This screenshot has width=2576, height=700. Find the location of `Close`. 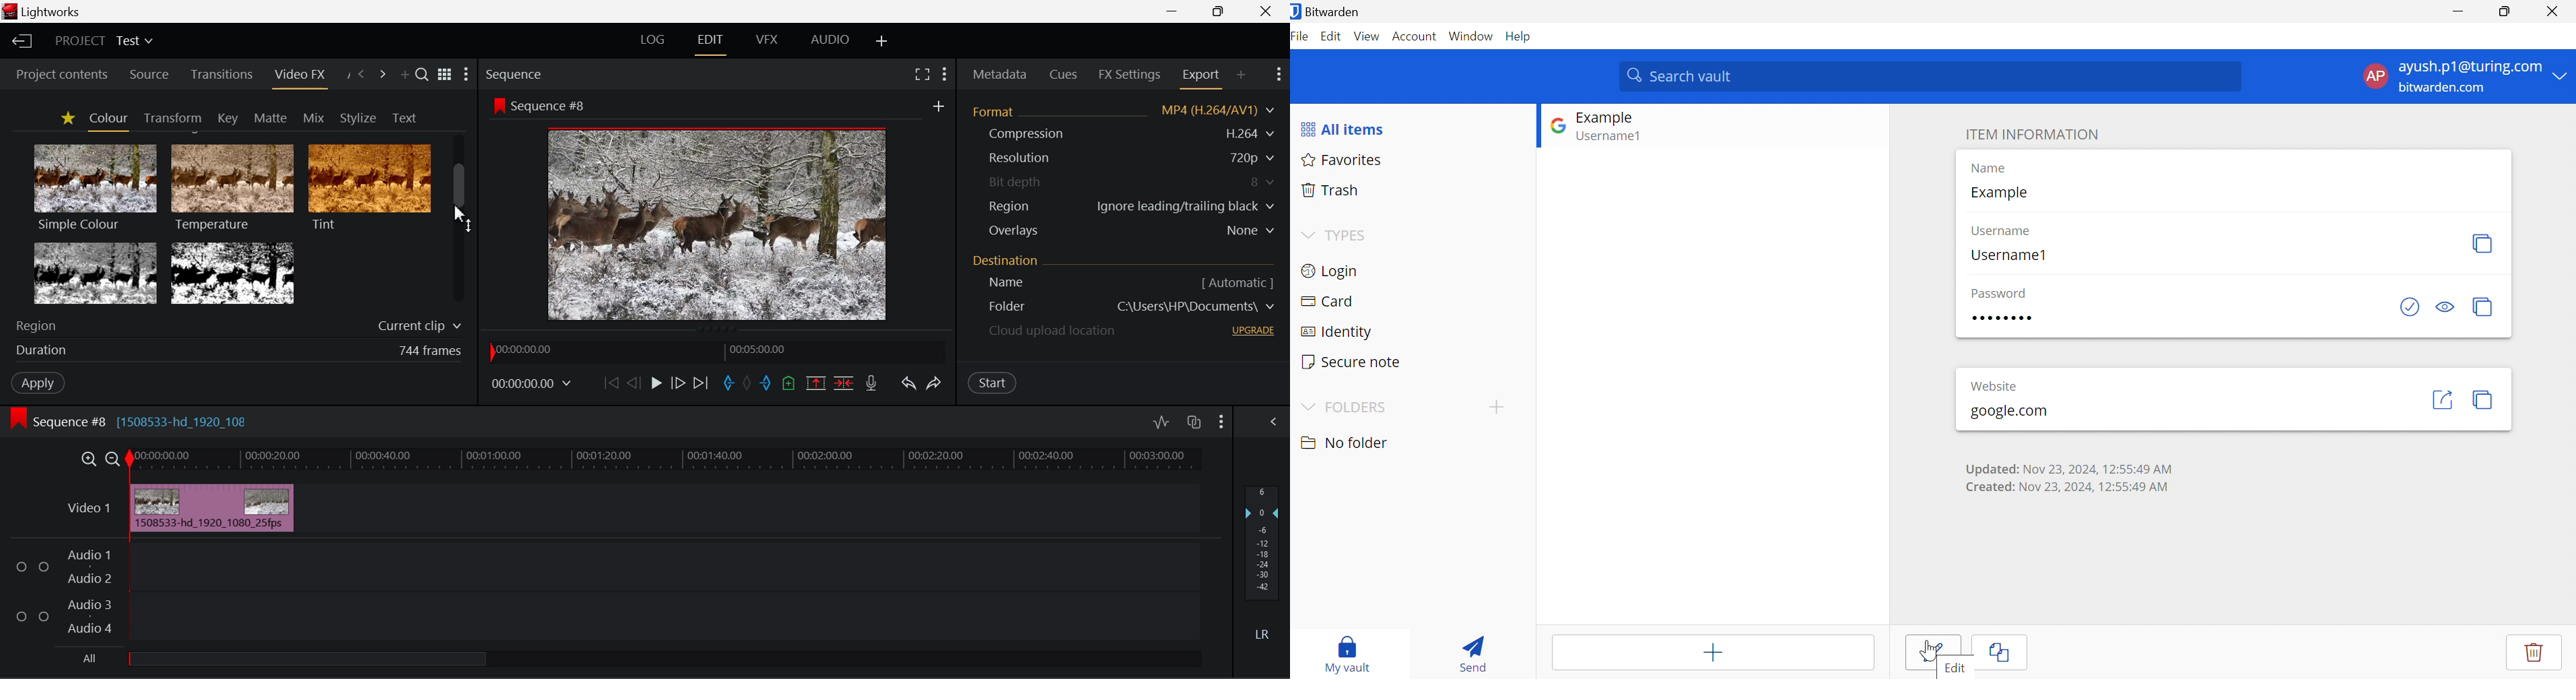

Close is located at coordinates (1266, 10).